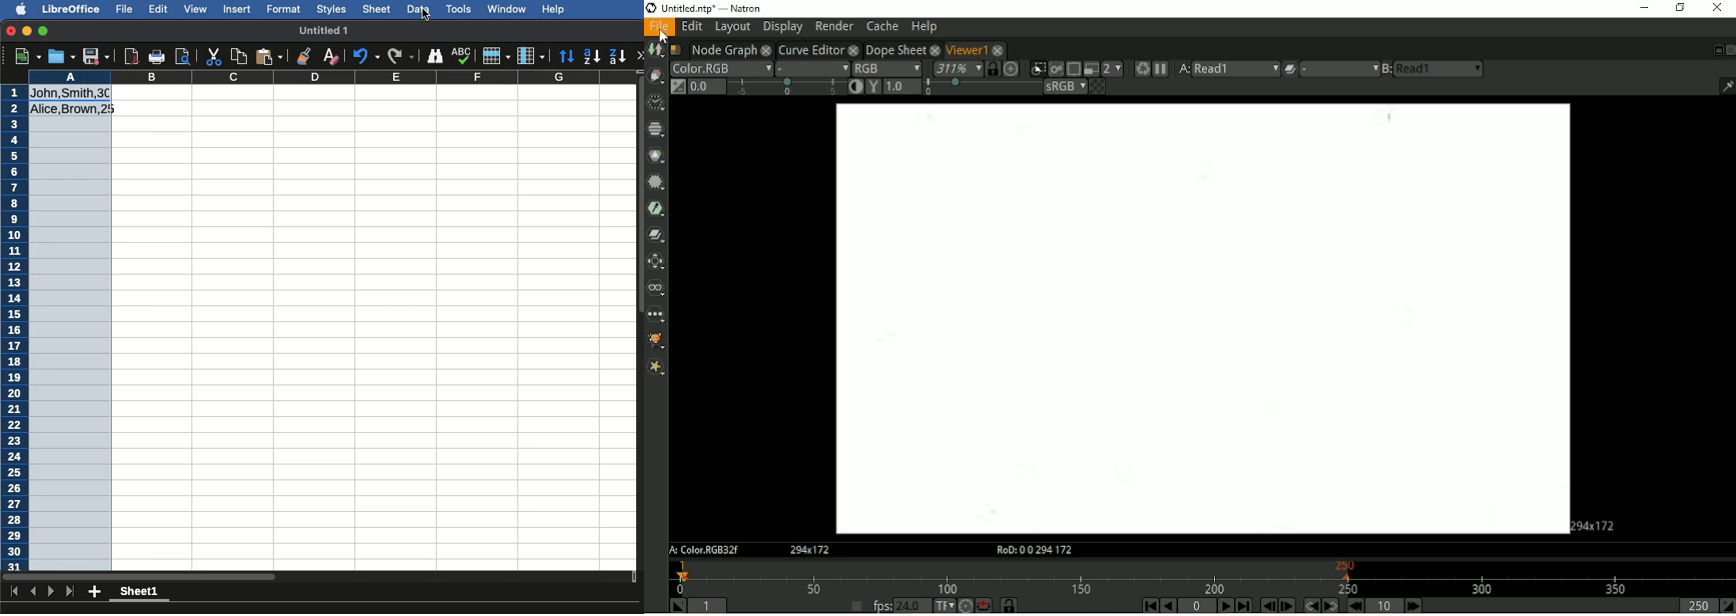 This screenshot has width=1736, height=616. What do you see at coordinates (460, 9) in the screenshot?
I see `Tools` at bounding box center [460, 9].